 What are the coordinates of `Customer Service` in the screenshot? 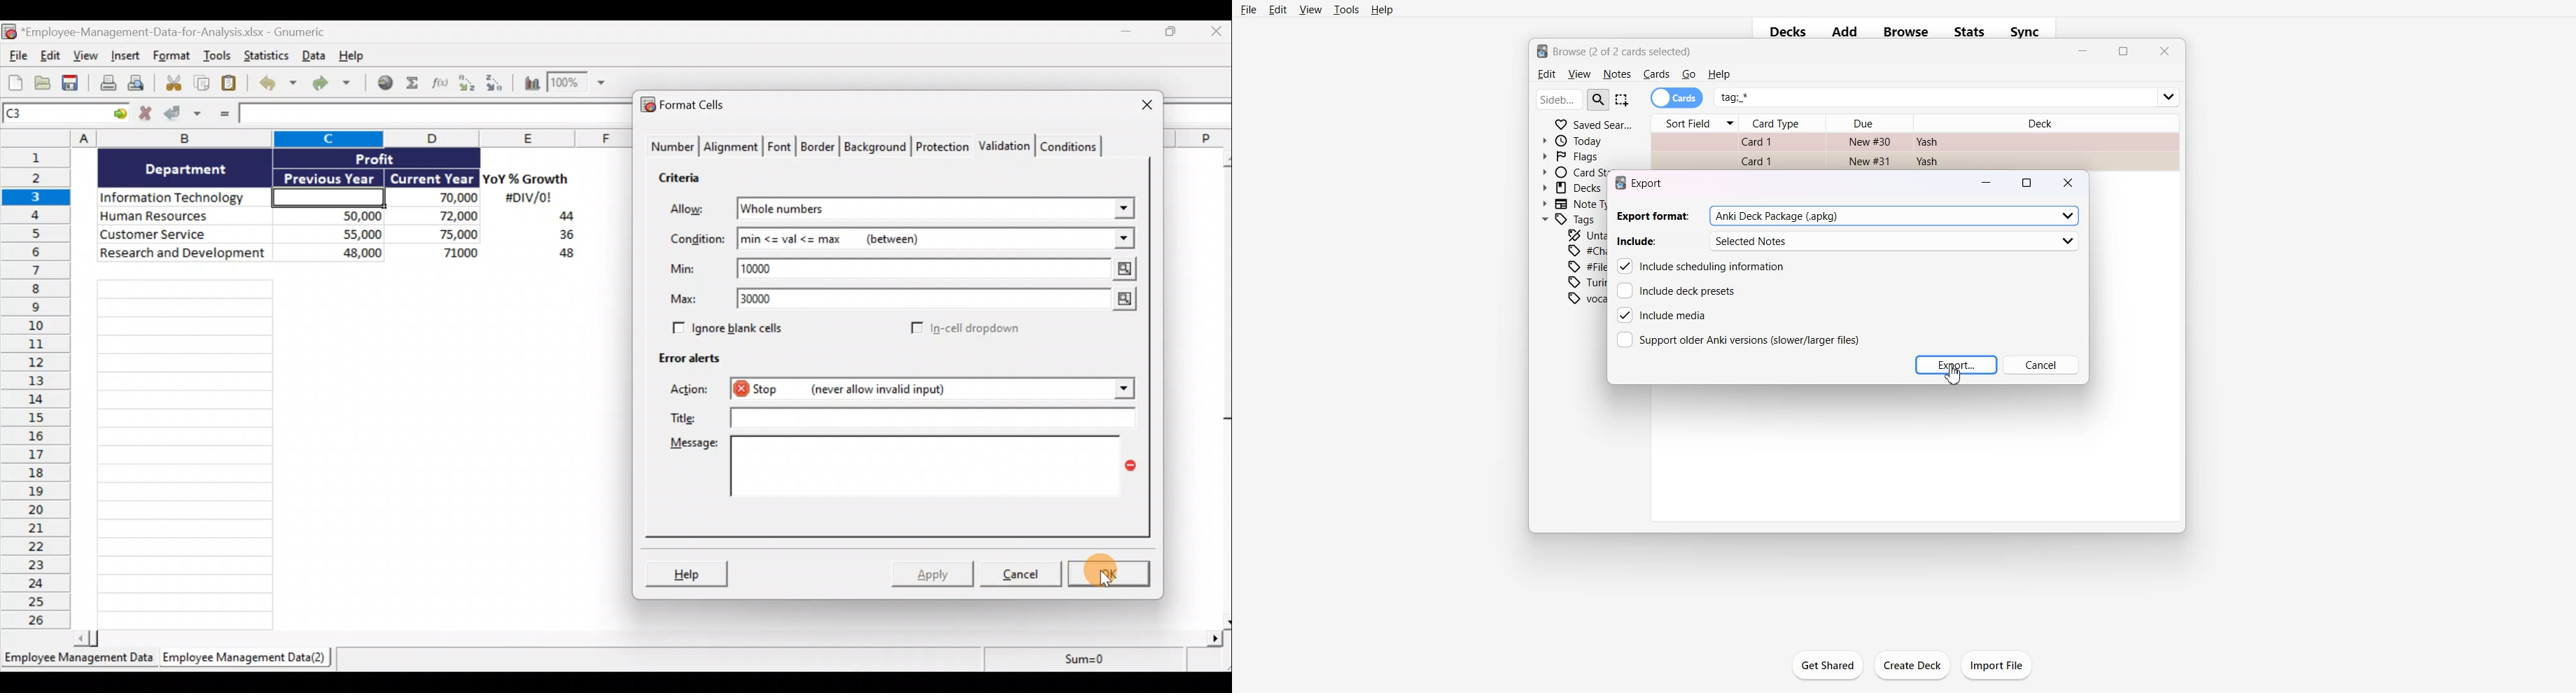 It's located at (185, 233).